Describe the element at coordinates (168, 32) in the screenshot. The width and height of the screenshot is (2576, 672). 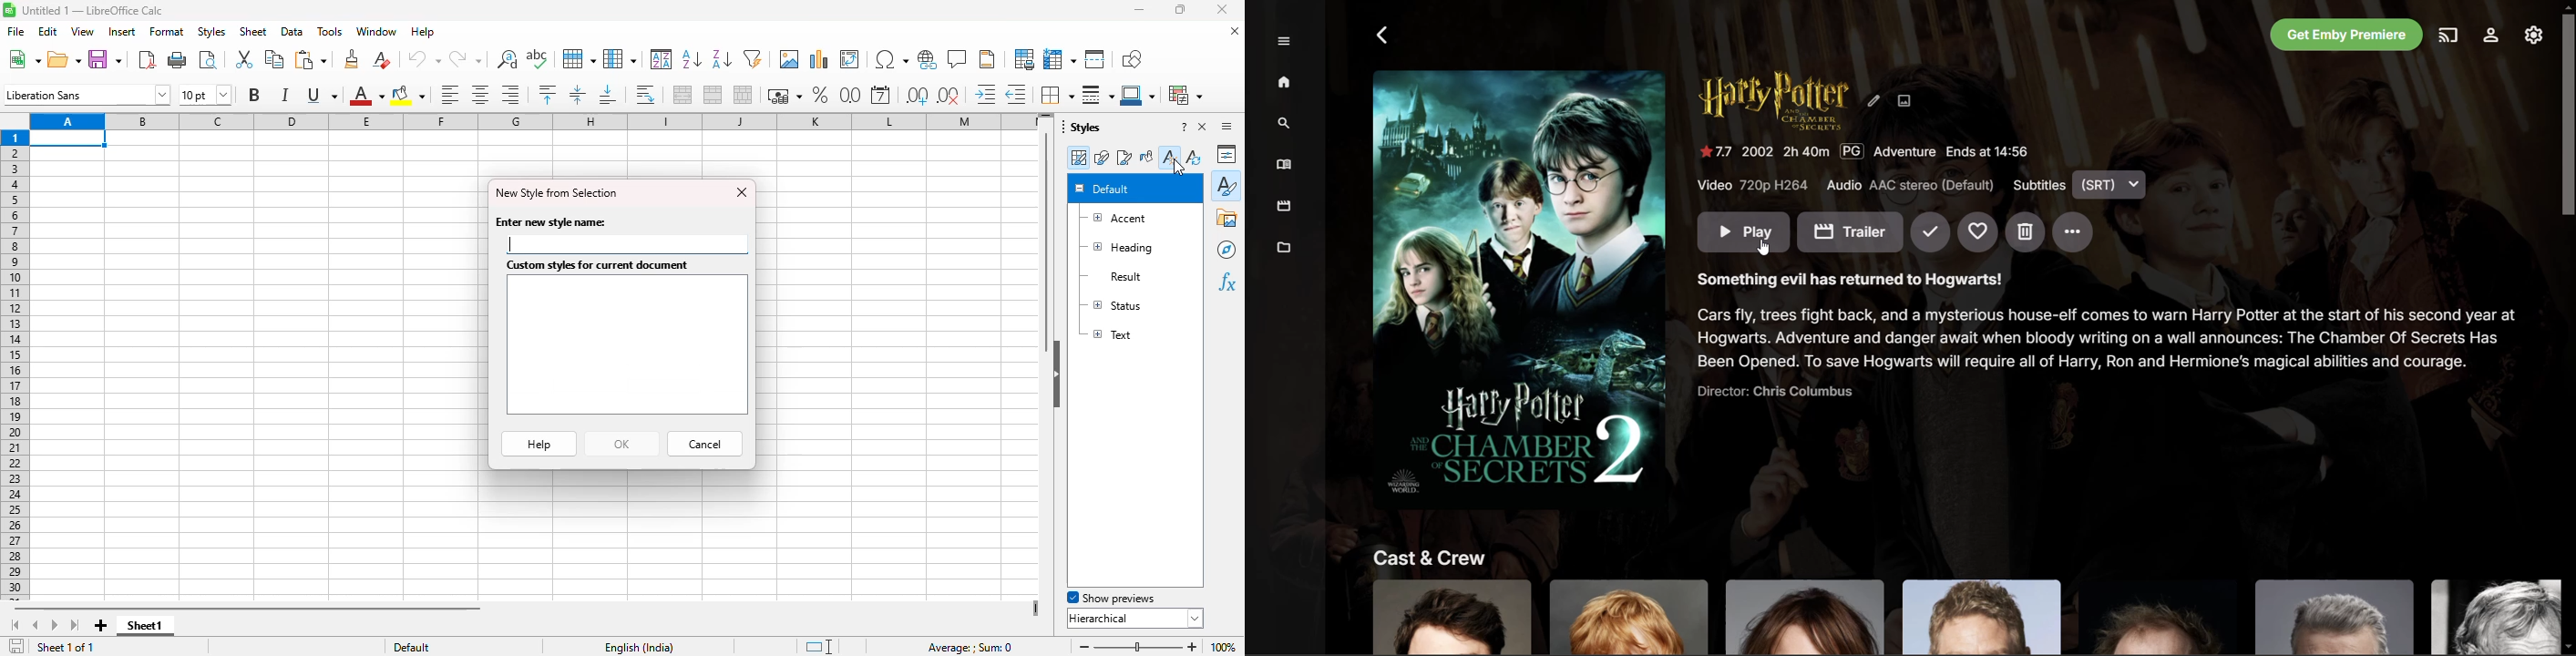
I see `format` at that location.